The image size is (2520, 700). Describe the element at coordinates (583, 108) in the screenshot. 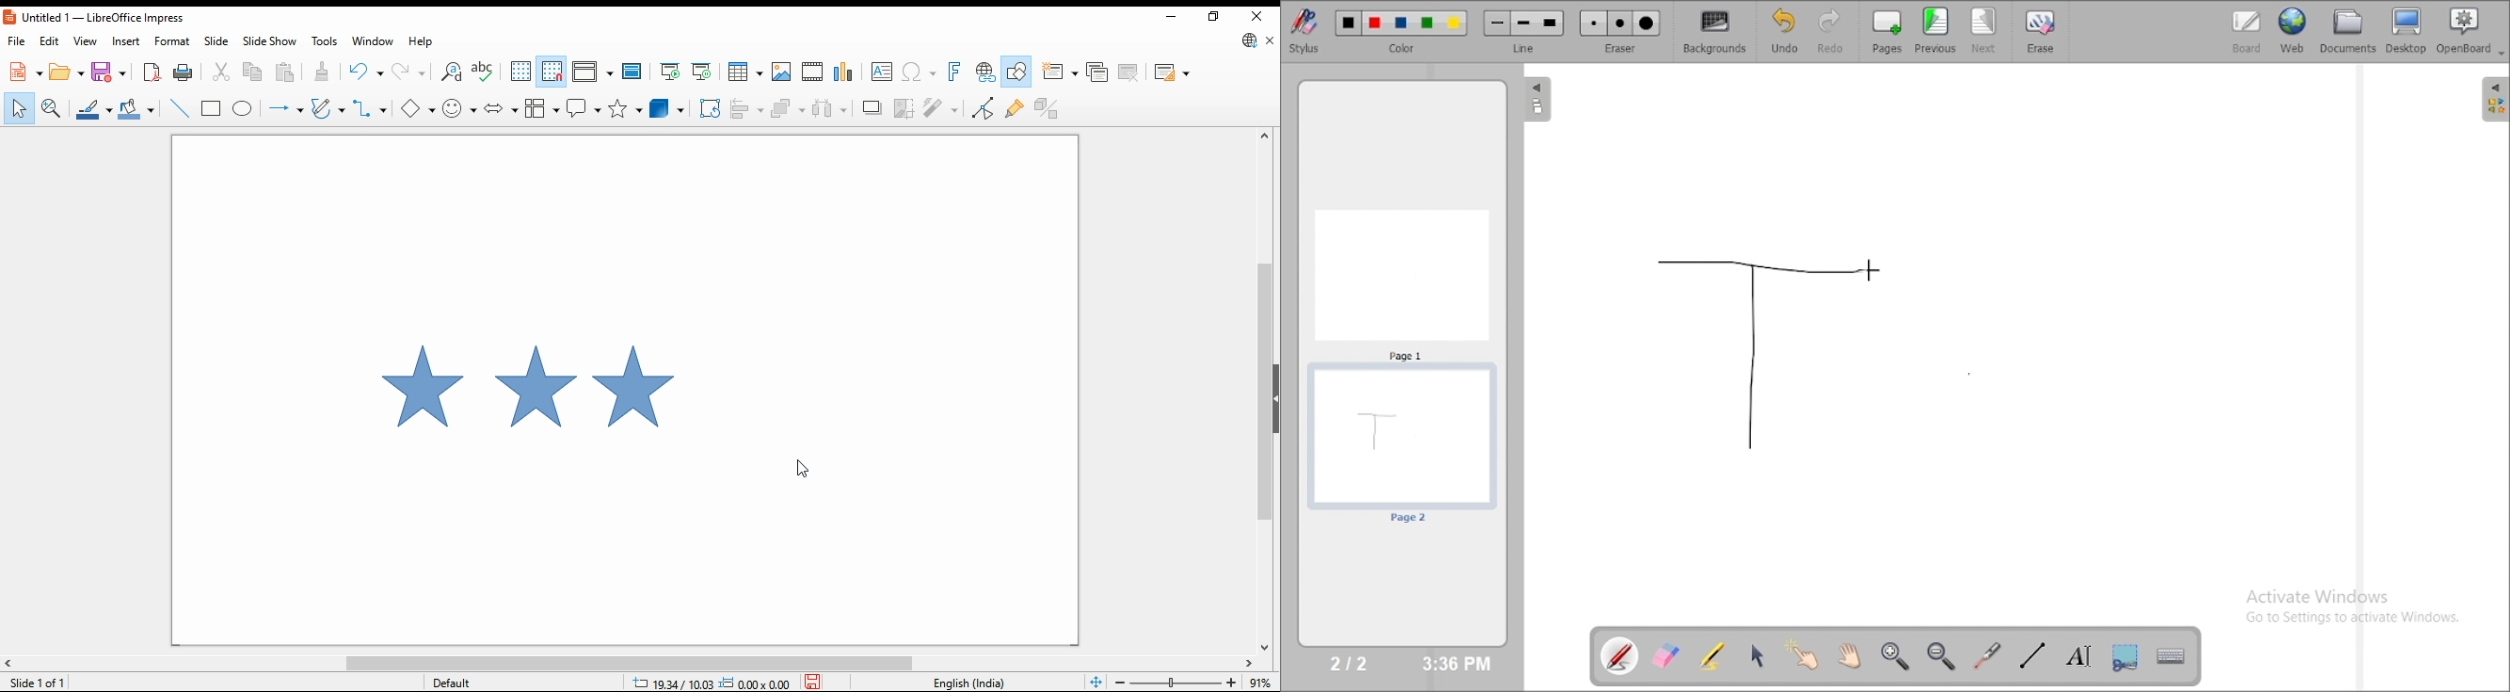

I see `callout shapes` at that location.